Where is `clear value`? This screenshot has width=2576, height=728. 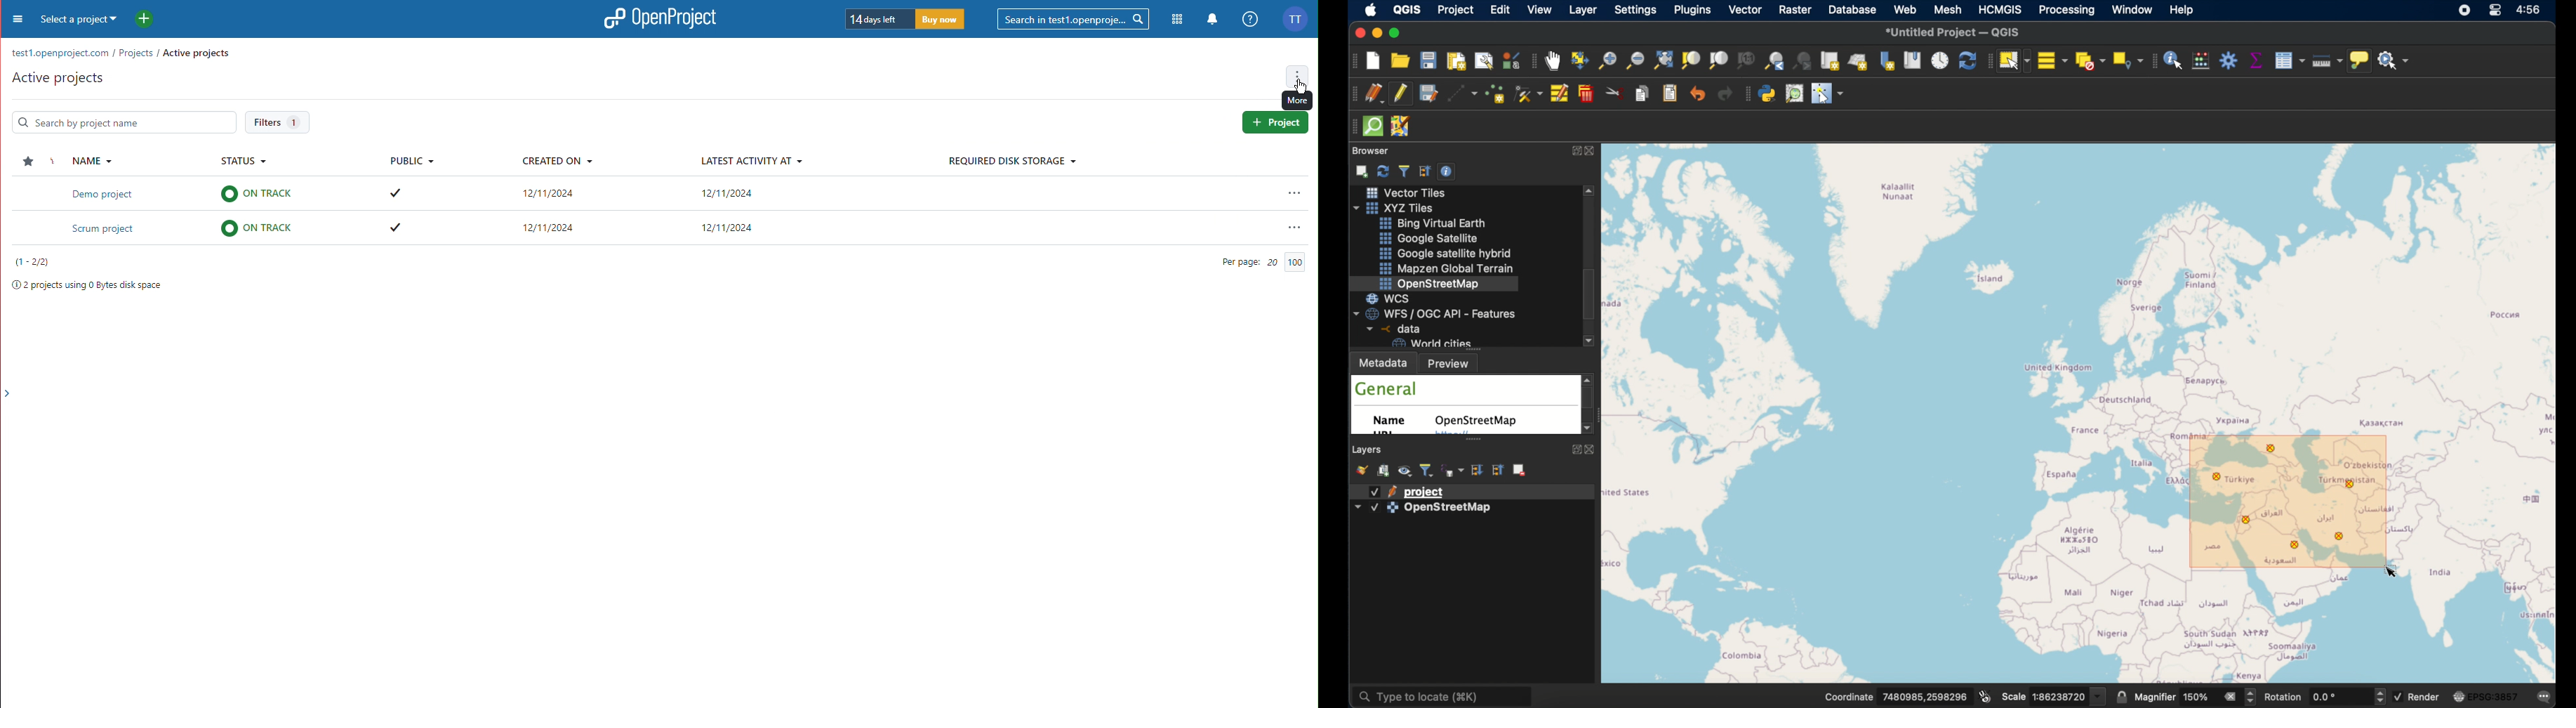
clear value is located at coordinates (2229, 696).